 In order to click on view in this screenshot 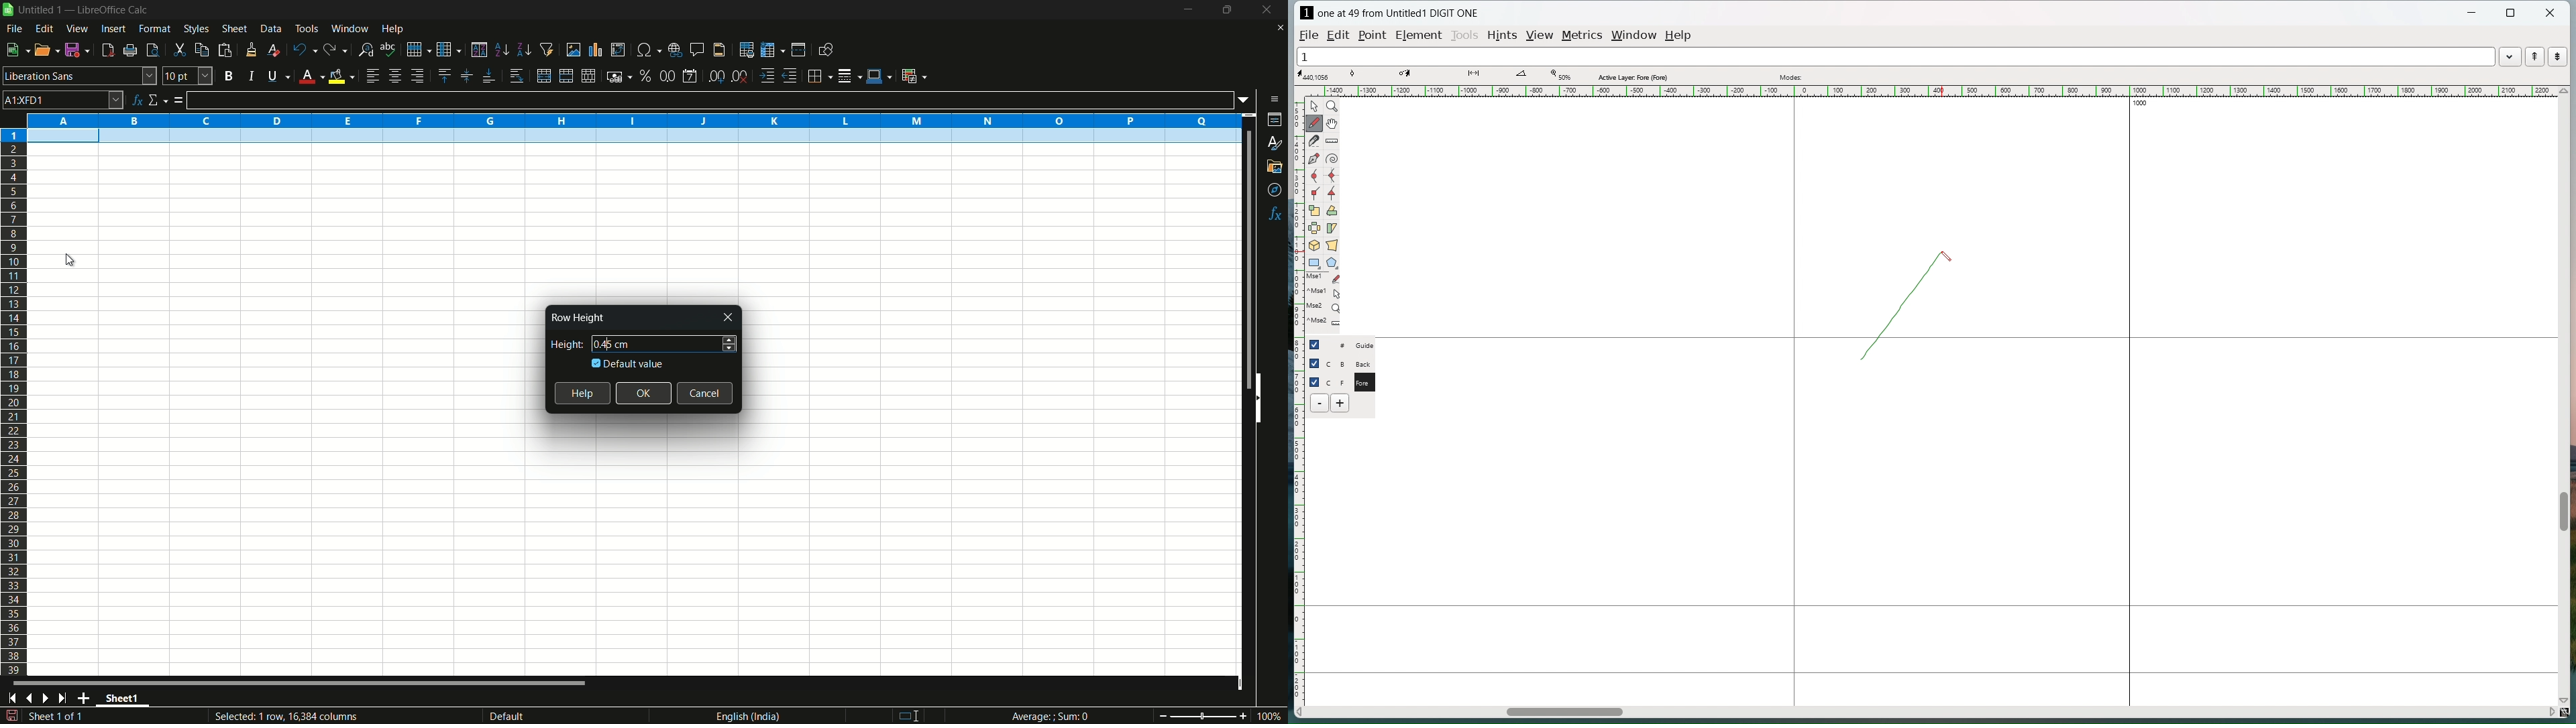, I will do `click(1541, 36)`.